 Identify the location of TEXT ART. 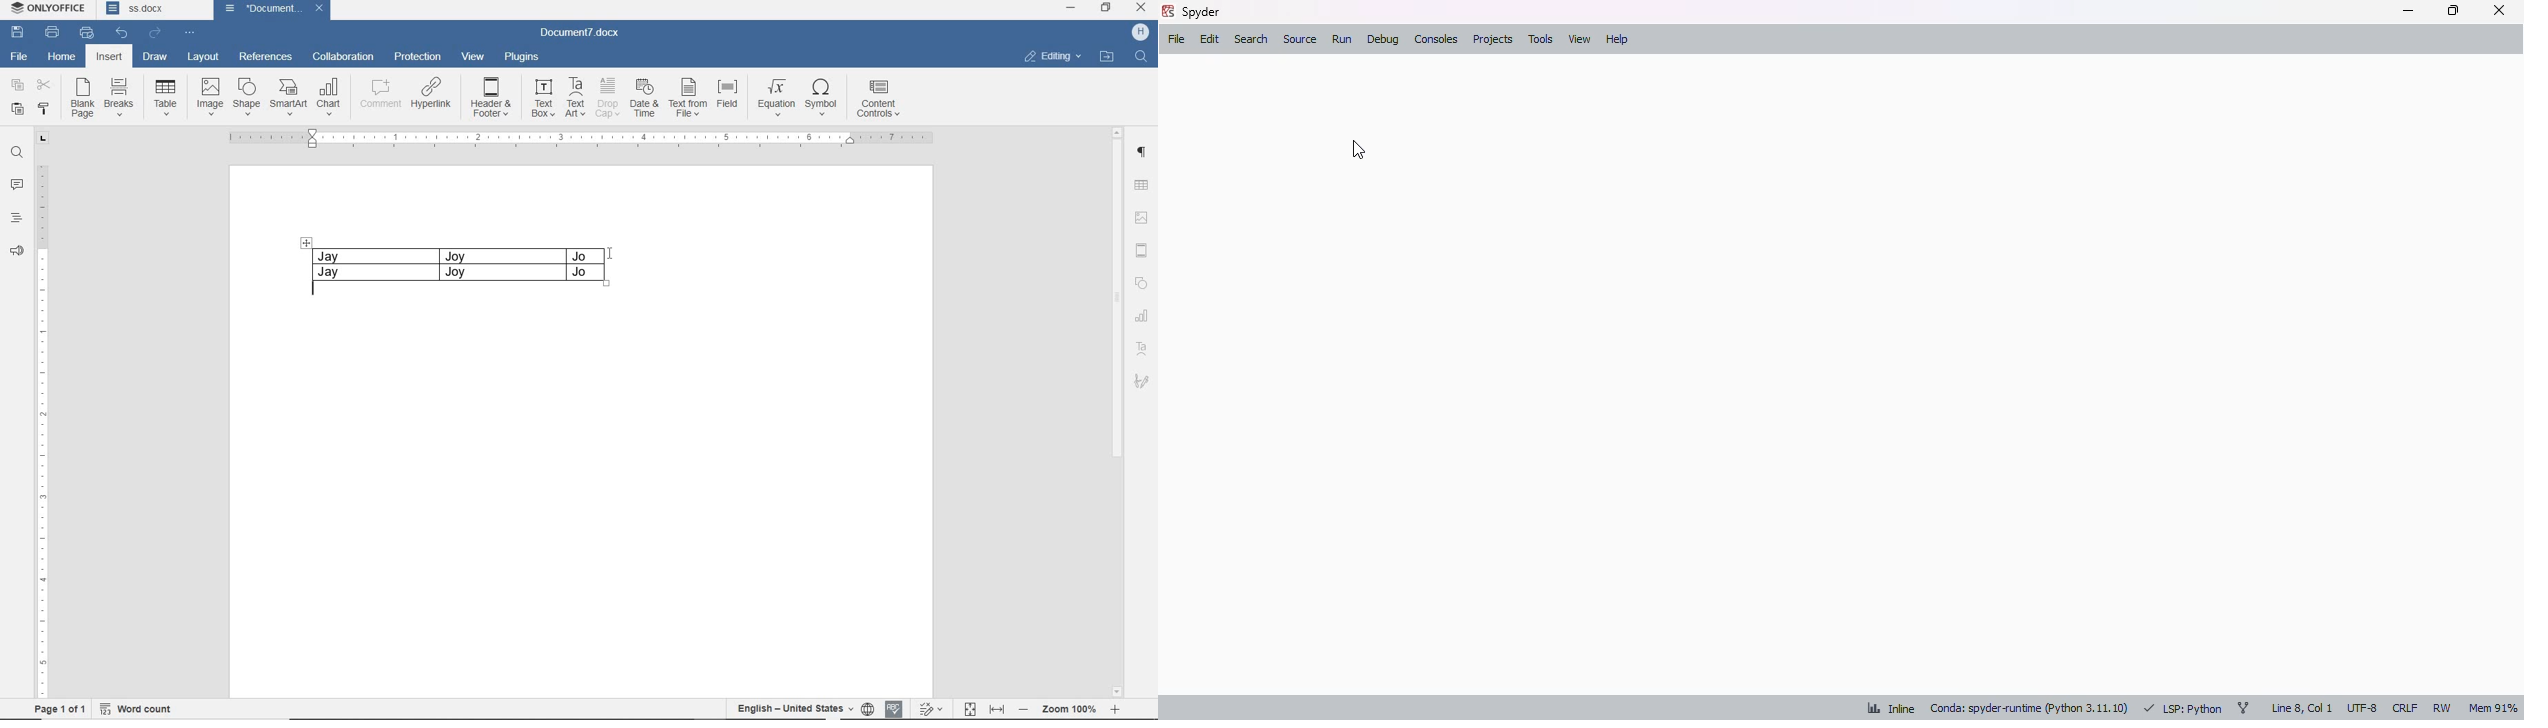
(575, 97).